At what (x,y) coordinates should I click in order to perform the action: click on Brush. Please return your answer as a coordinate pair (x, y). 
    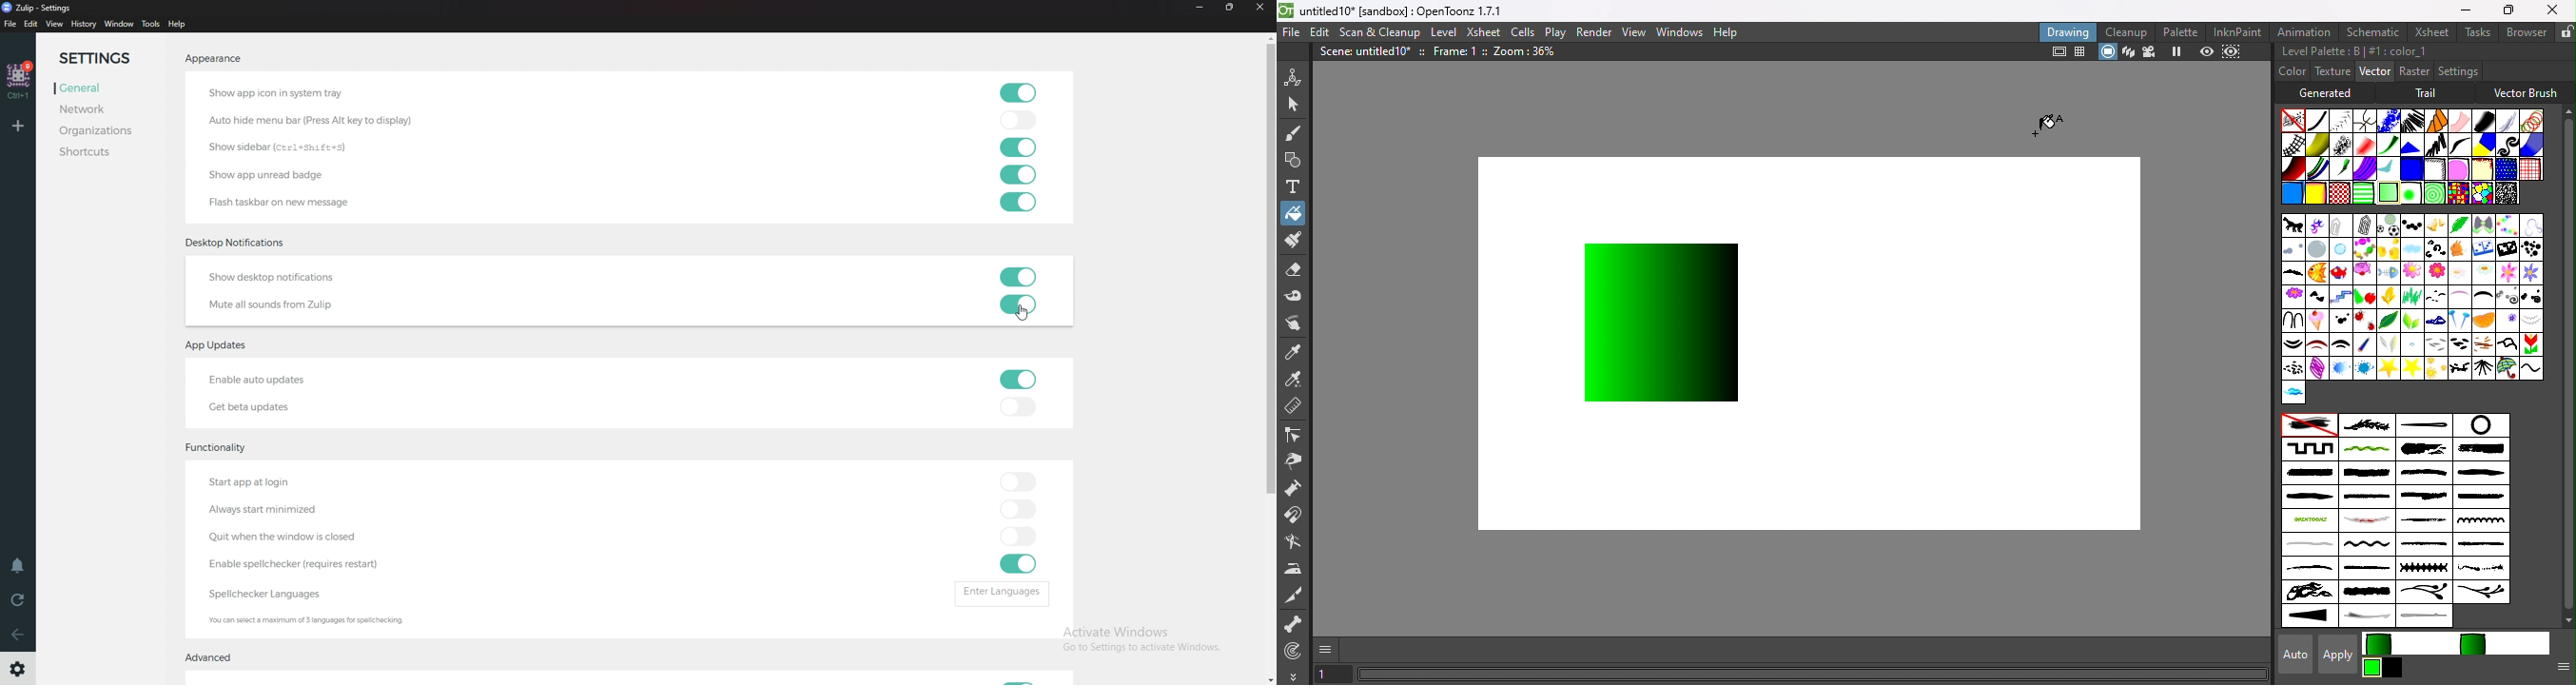
    Looking at the image, I should click on (2505, 225).